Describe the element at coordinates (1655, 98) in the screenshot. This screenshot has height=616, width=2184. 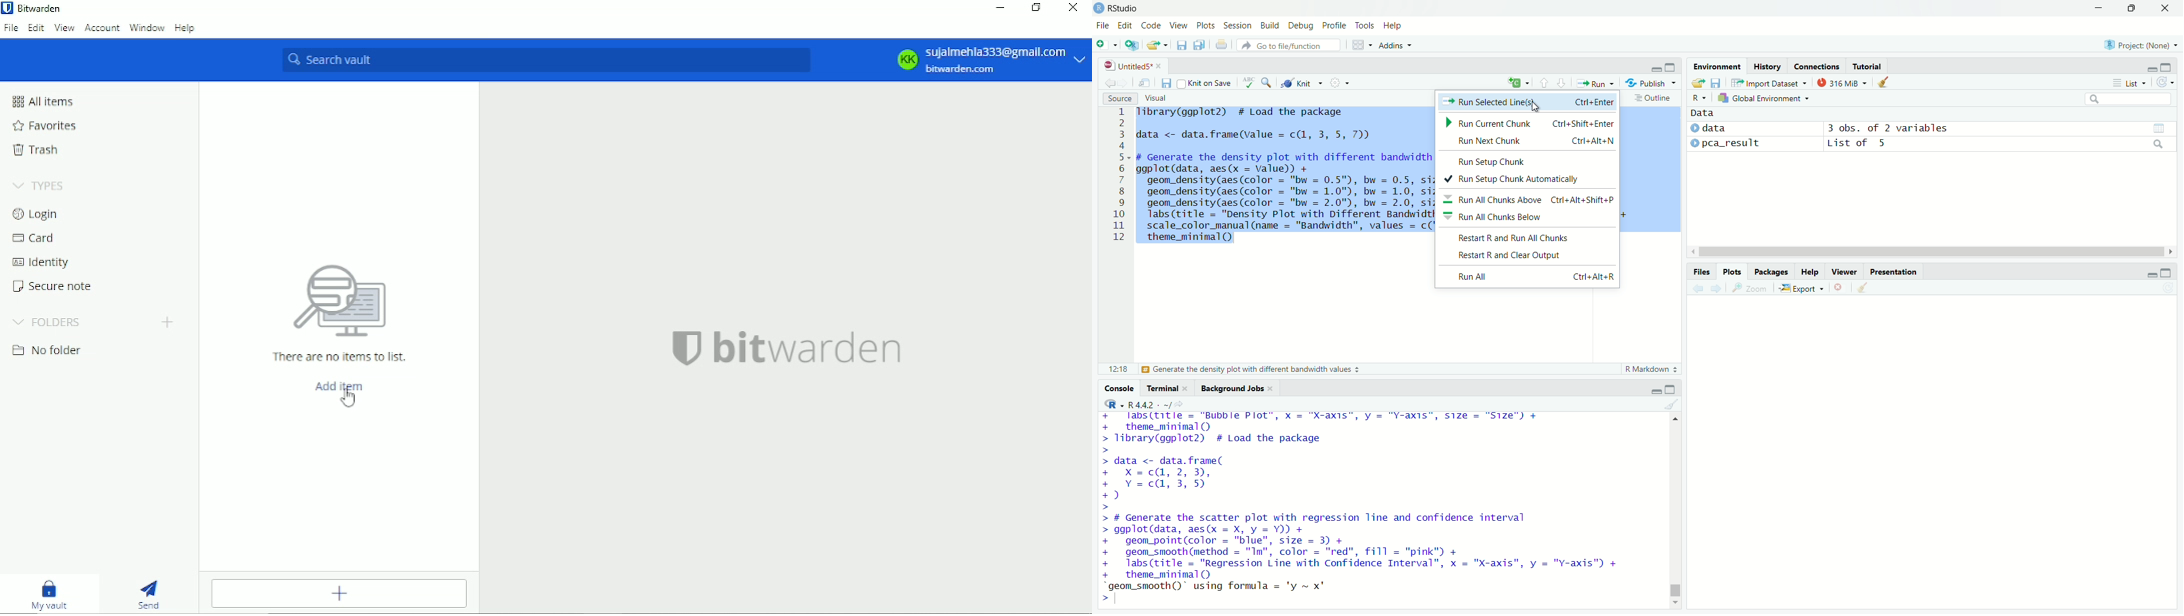
I see `Outline` at that location.